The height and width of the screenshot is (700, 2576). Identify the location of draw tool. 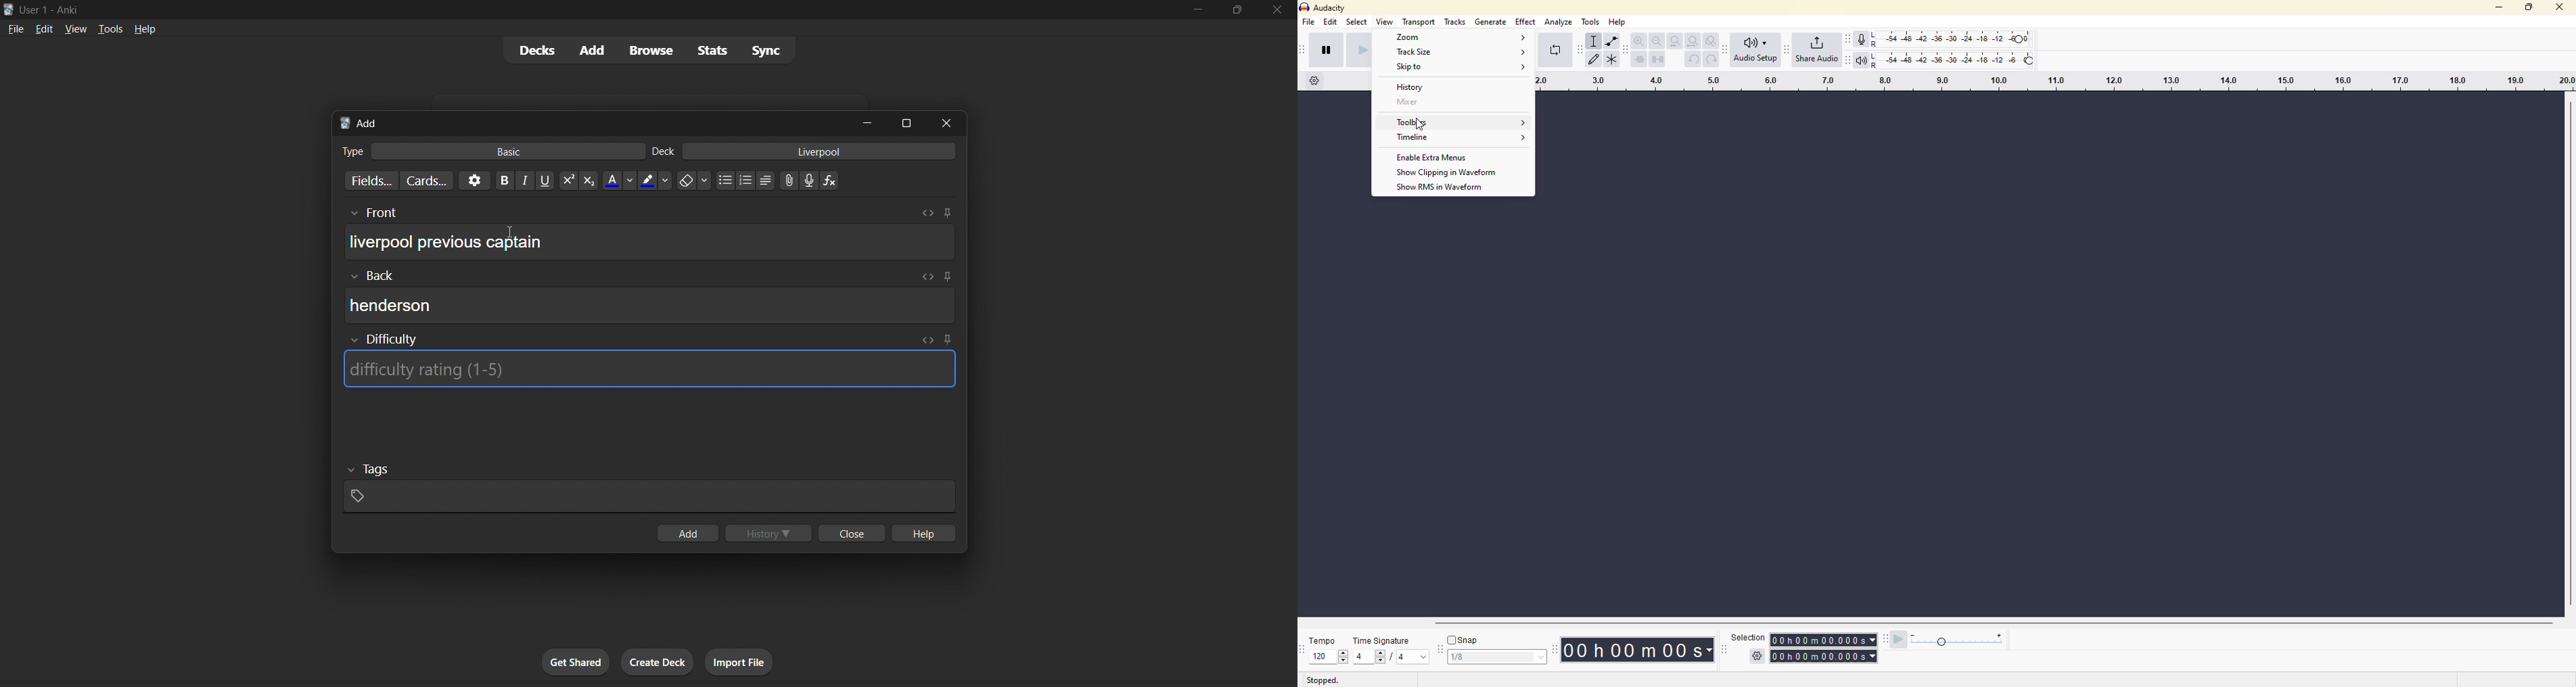
(1595, 59).